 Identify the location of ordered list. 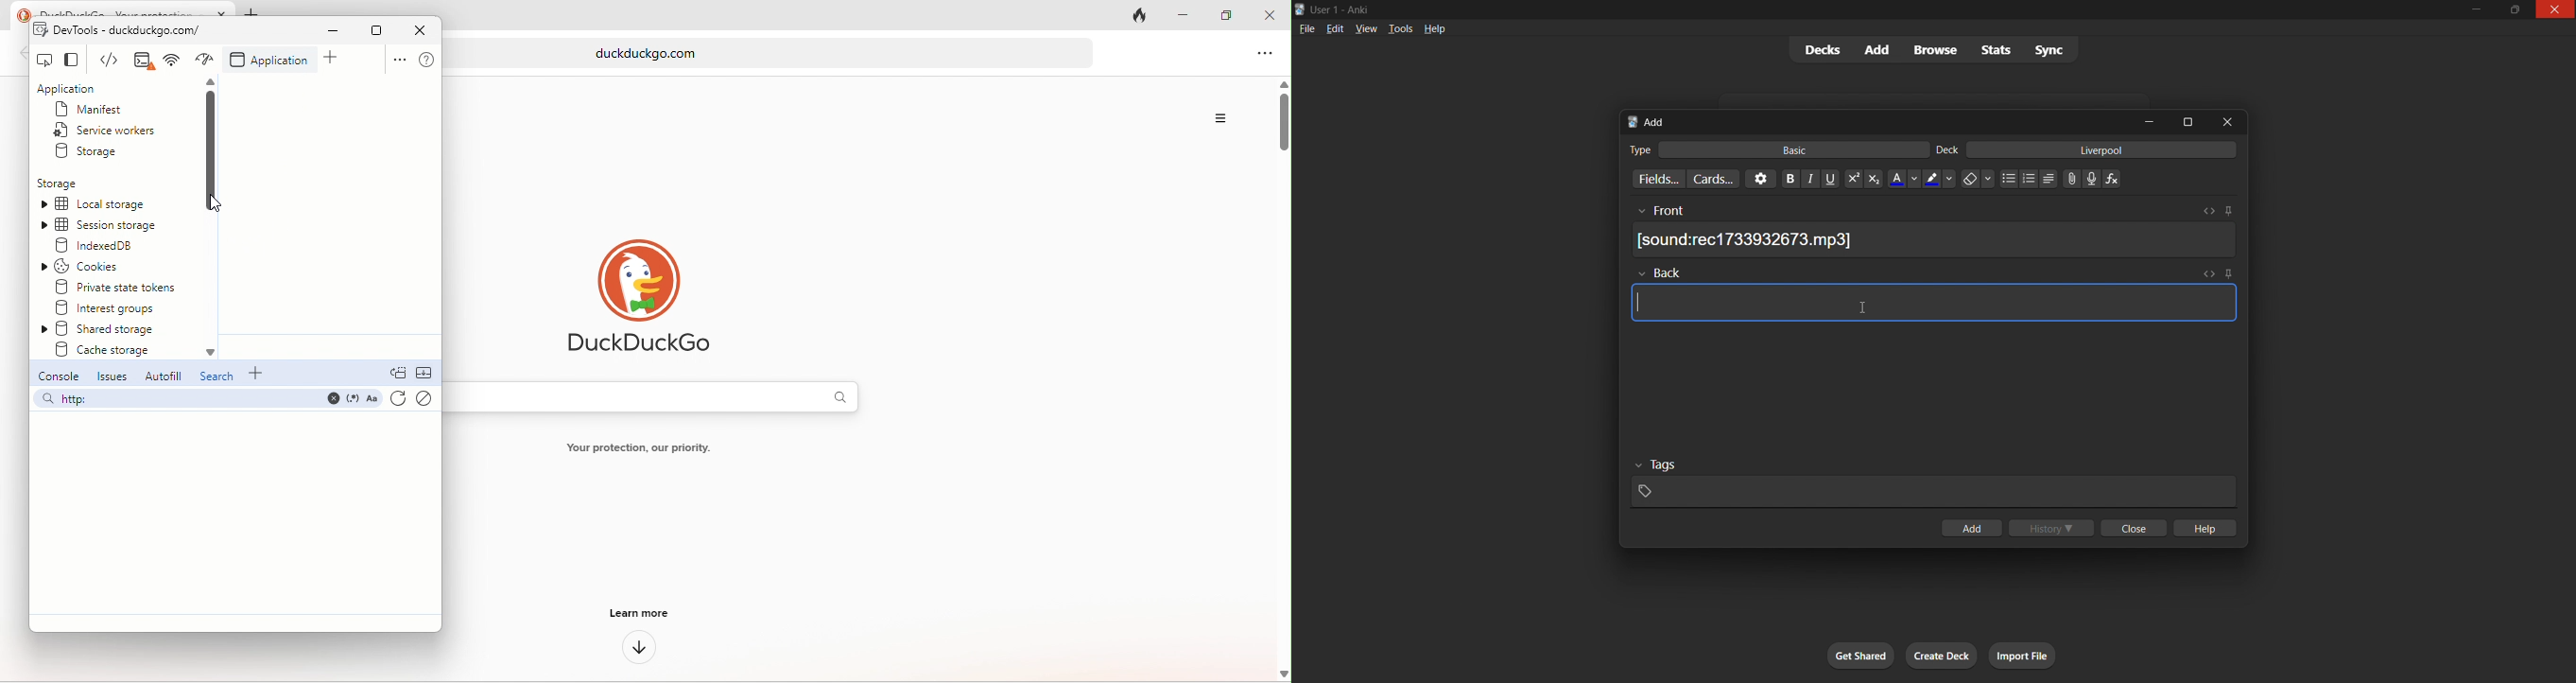
(2029, 180).